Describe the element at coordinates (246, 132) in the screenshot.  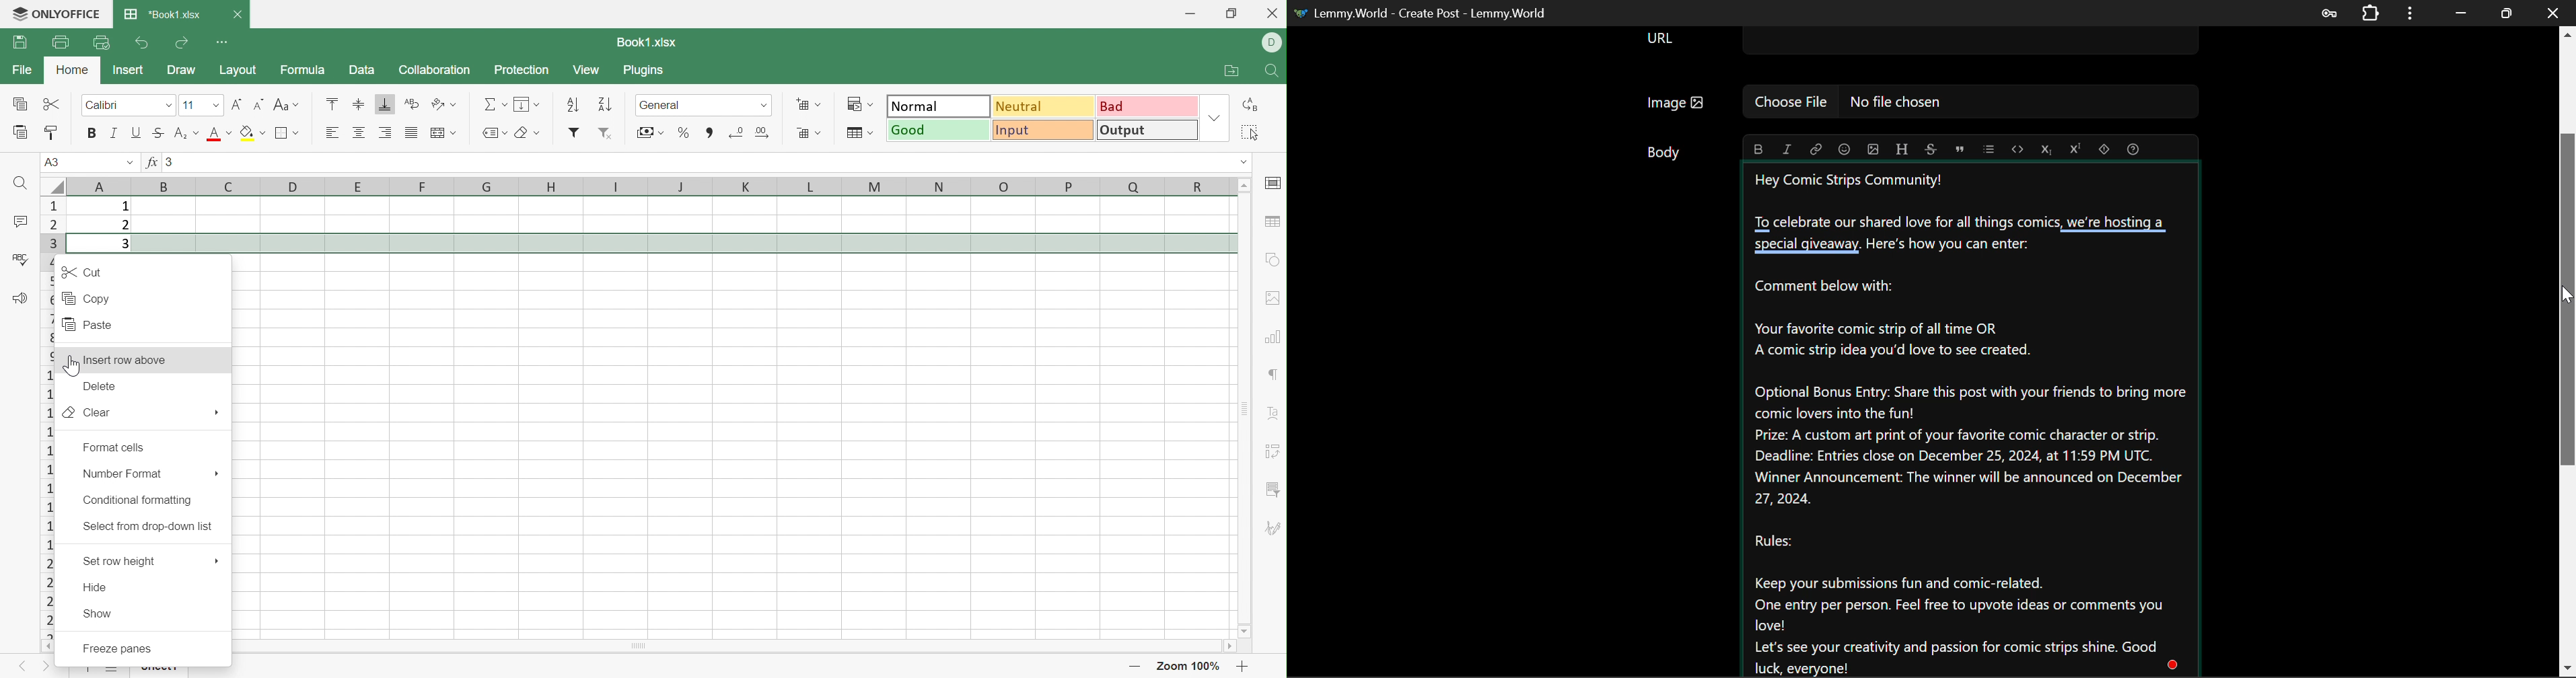
I see `Fill color` at that location.